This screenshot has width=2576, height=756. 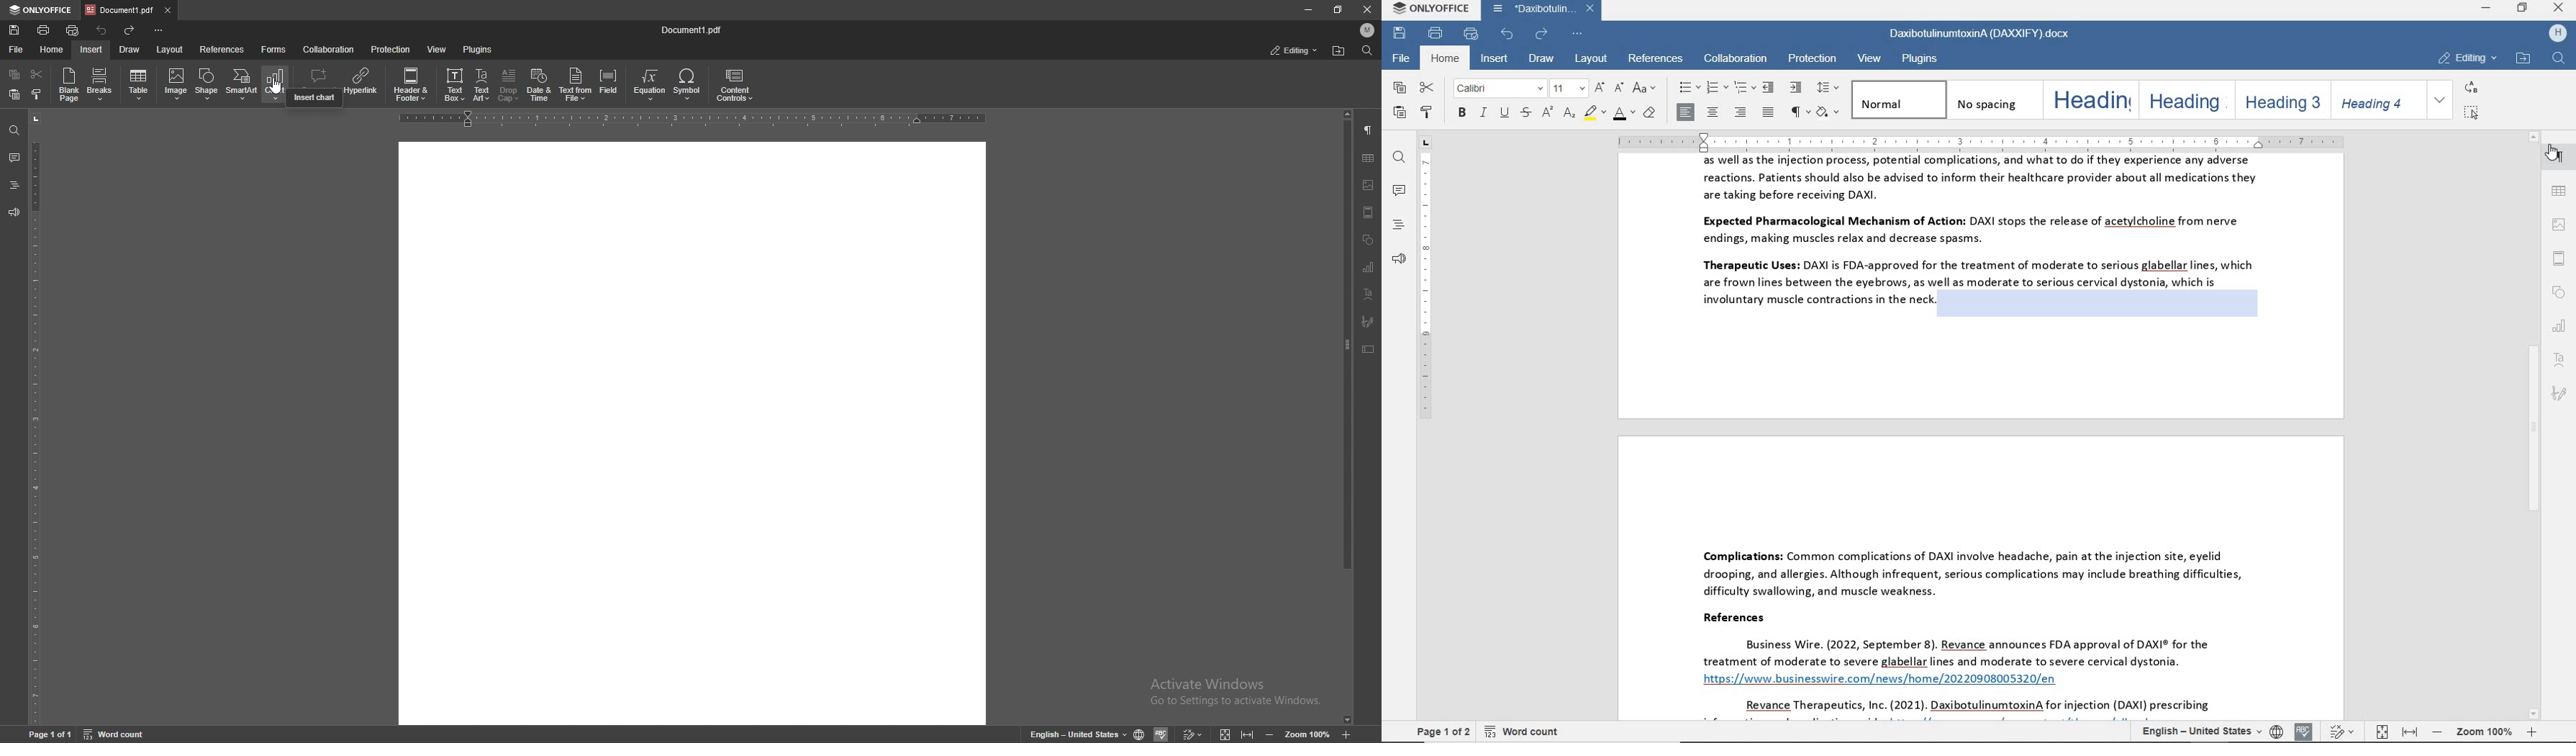 I want to click on layout, so click(x=169, y=49).